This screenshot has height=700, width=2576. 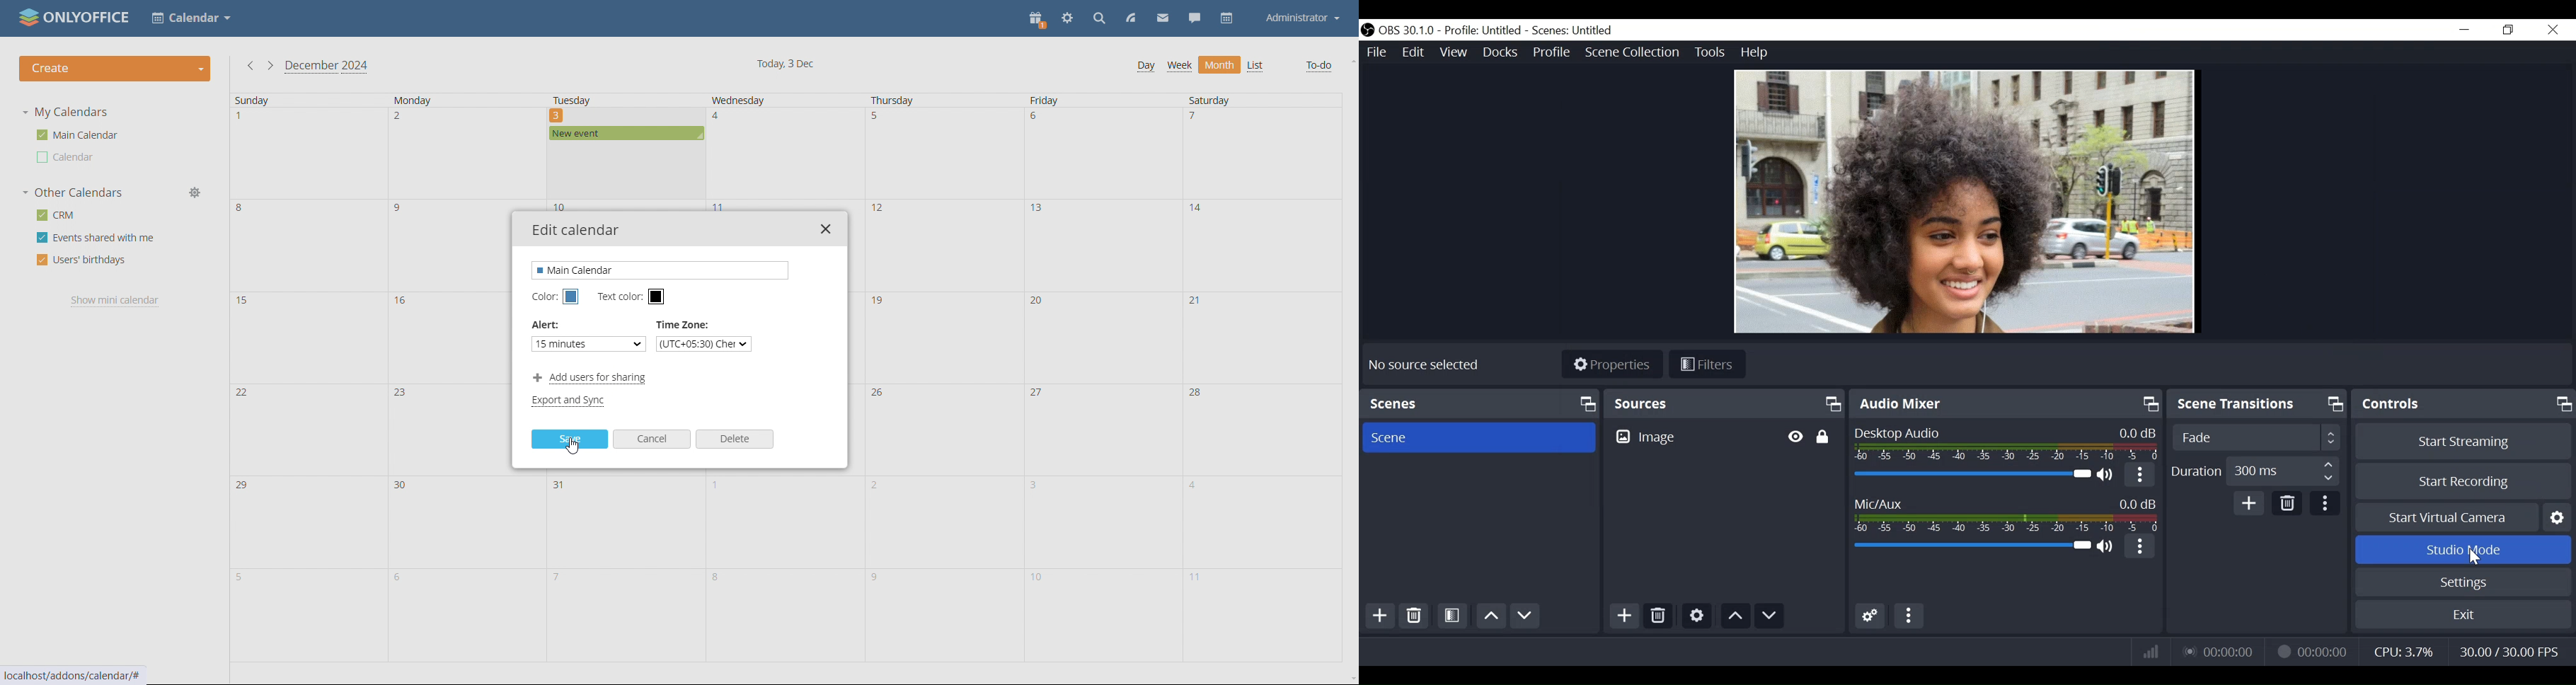 What do you see at coordinates (2442, 516) in the screenshot?
I see `Start Virtual Camera` at bounding box center [2442, 516].